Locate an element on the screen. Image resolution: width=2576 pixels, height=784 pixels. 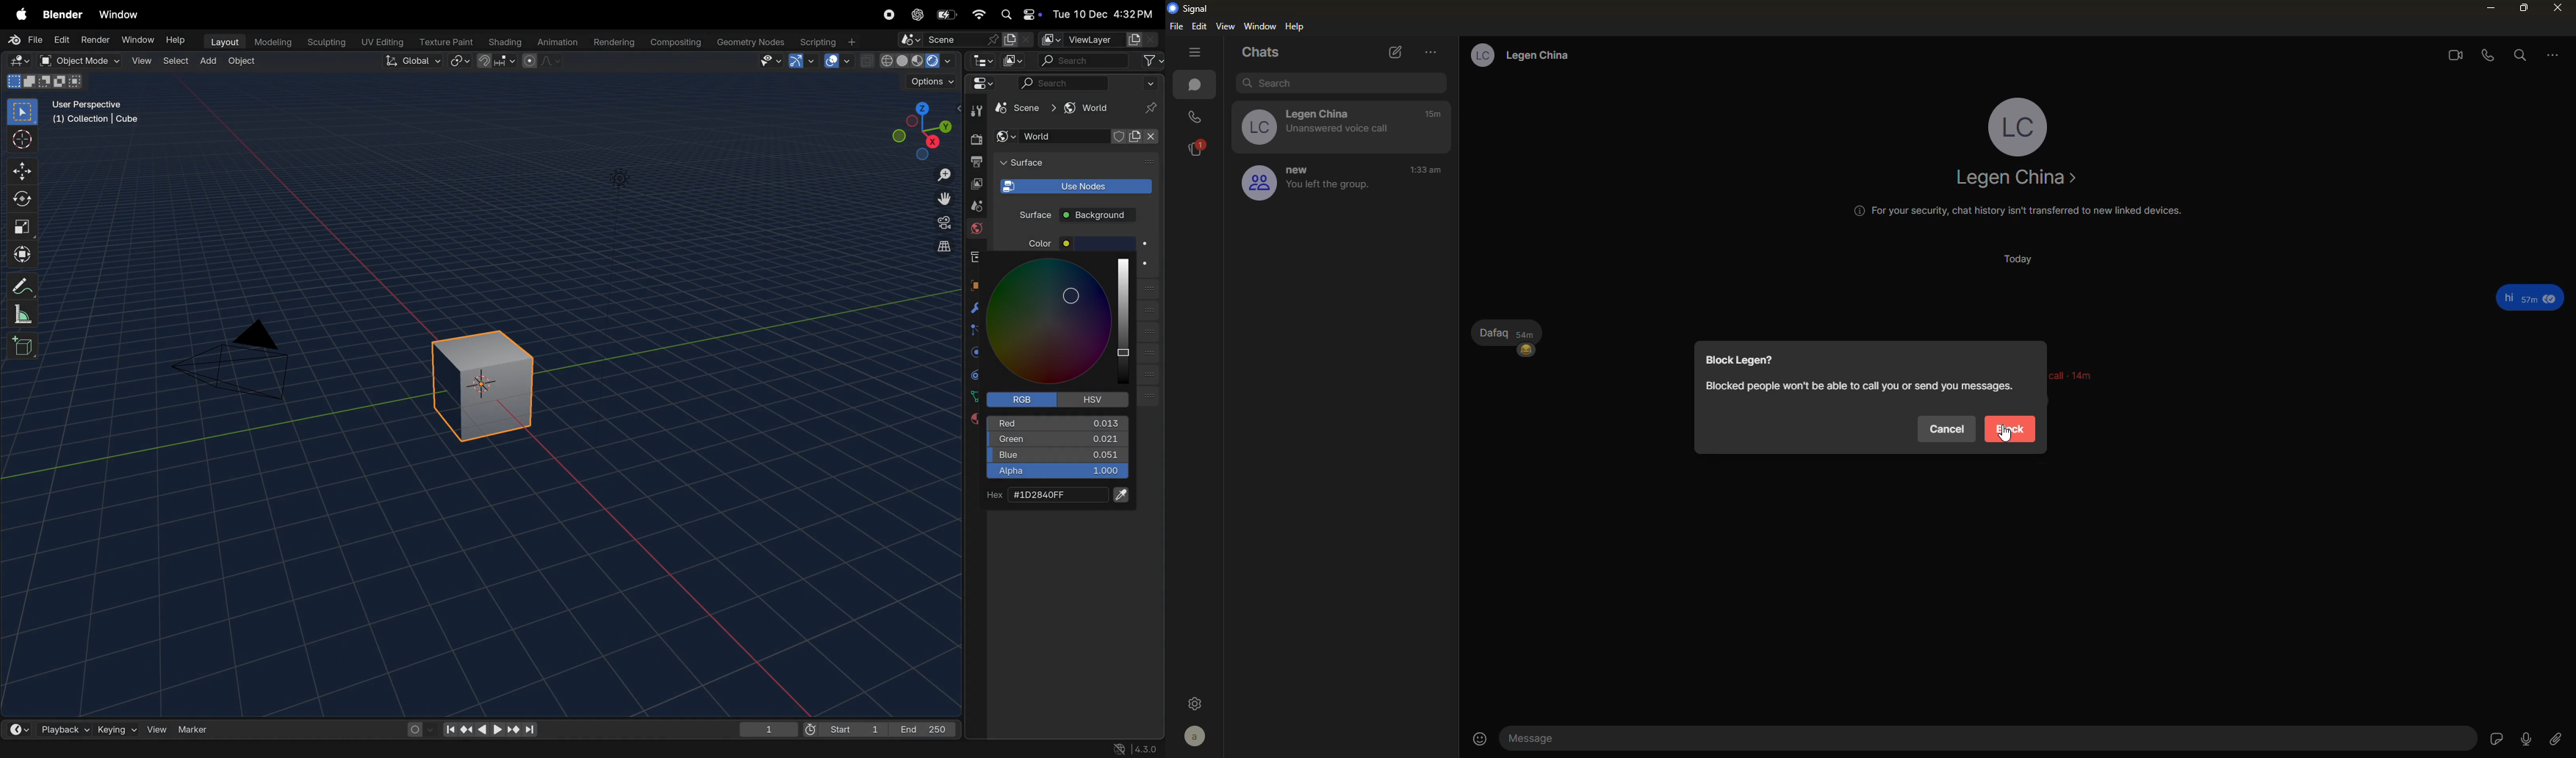
File is located at coordinates (23, 40).